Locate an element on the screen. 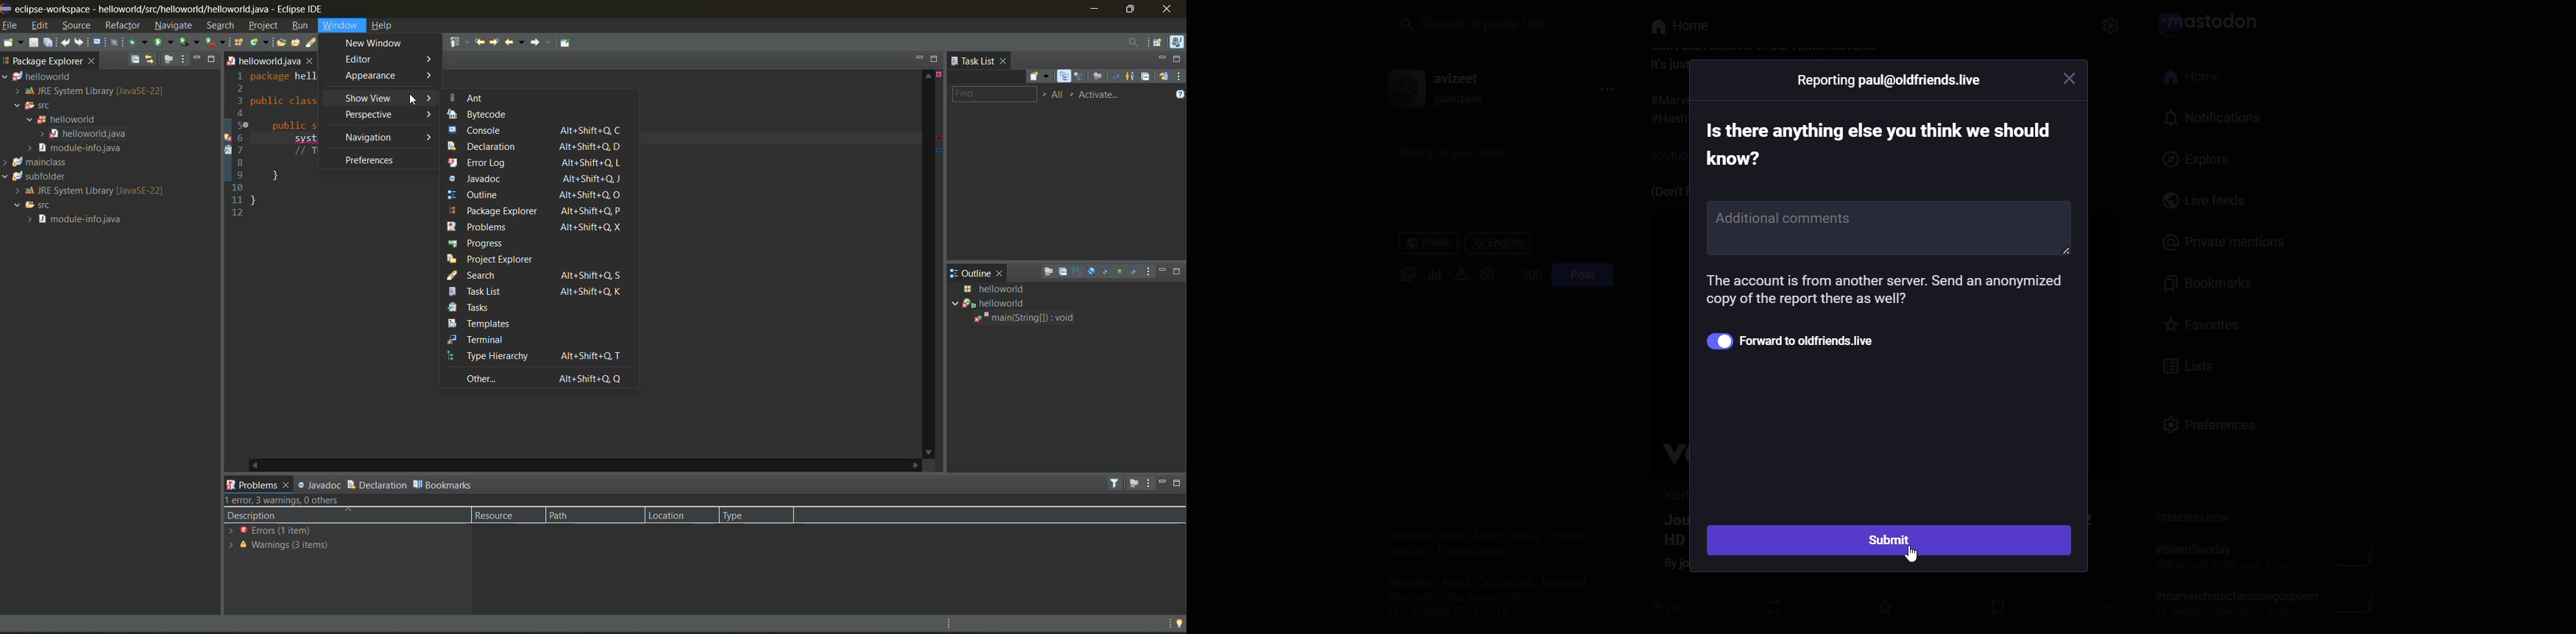 Image resolution: width=2576 pixels, height=644 pixels. helloworld java is located at coordinates (84, 134).